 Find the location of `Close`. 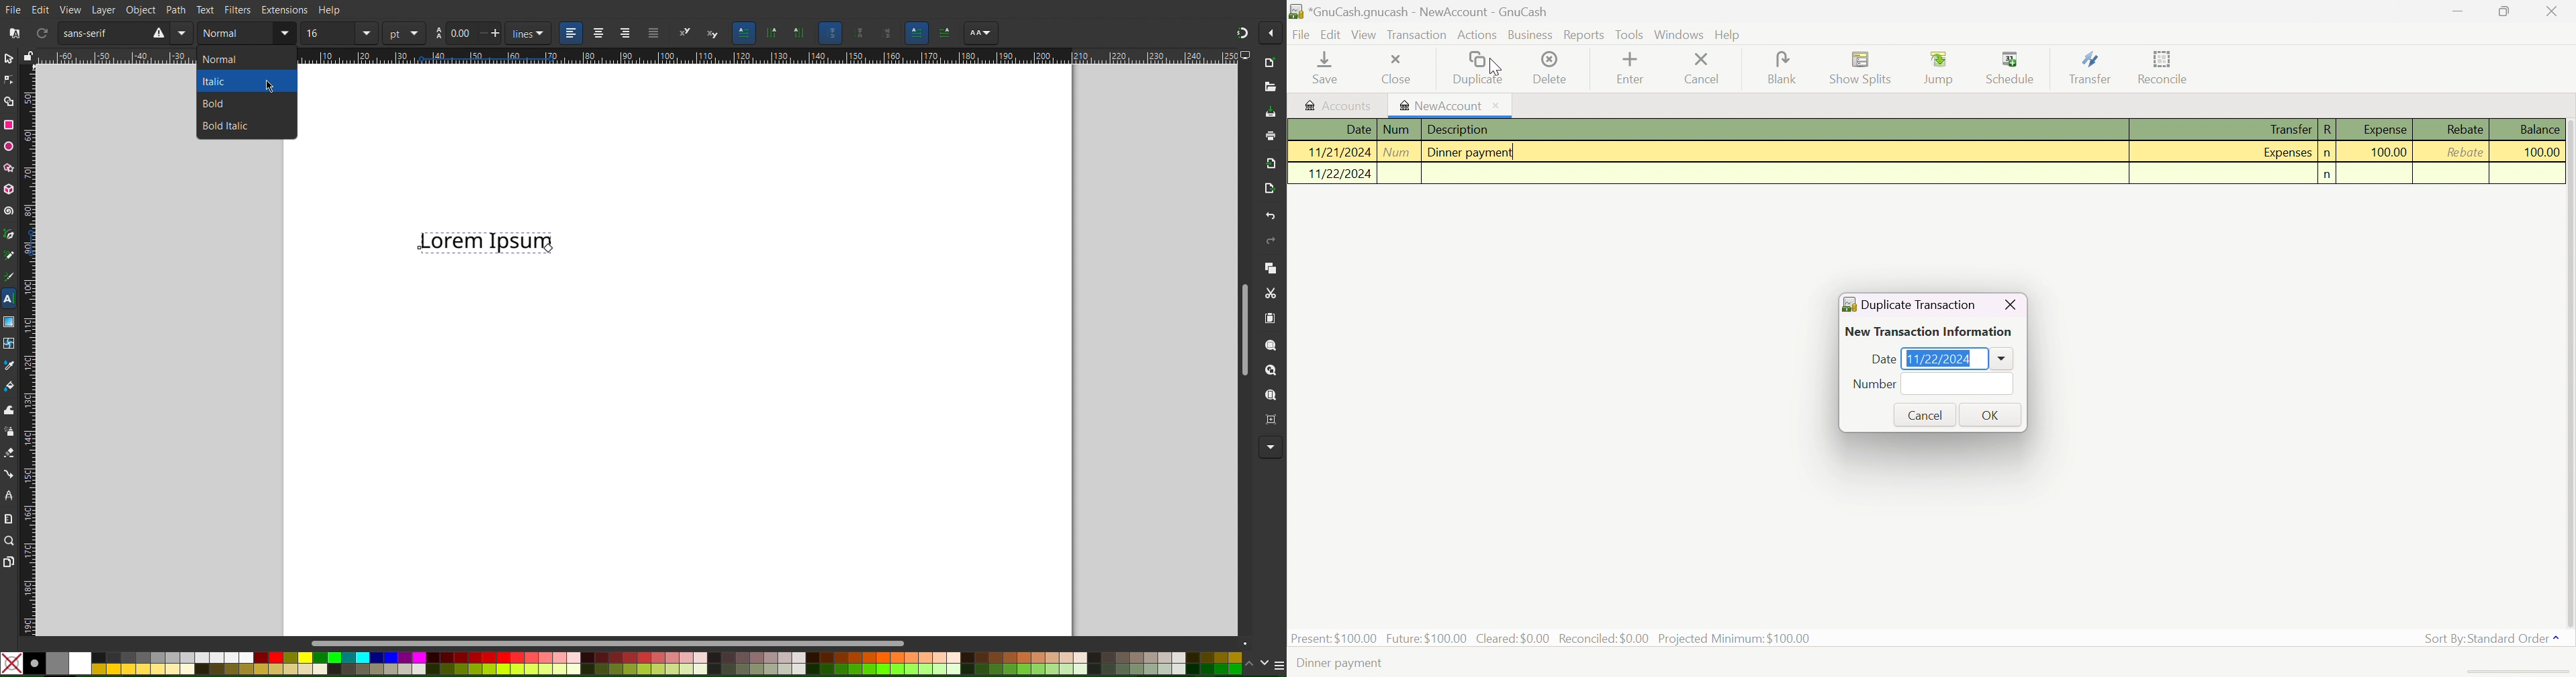

Close is located at coordinates (2553, 11).